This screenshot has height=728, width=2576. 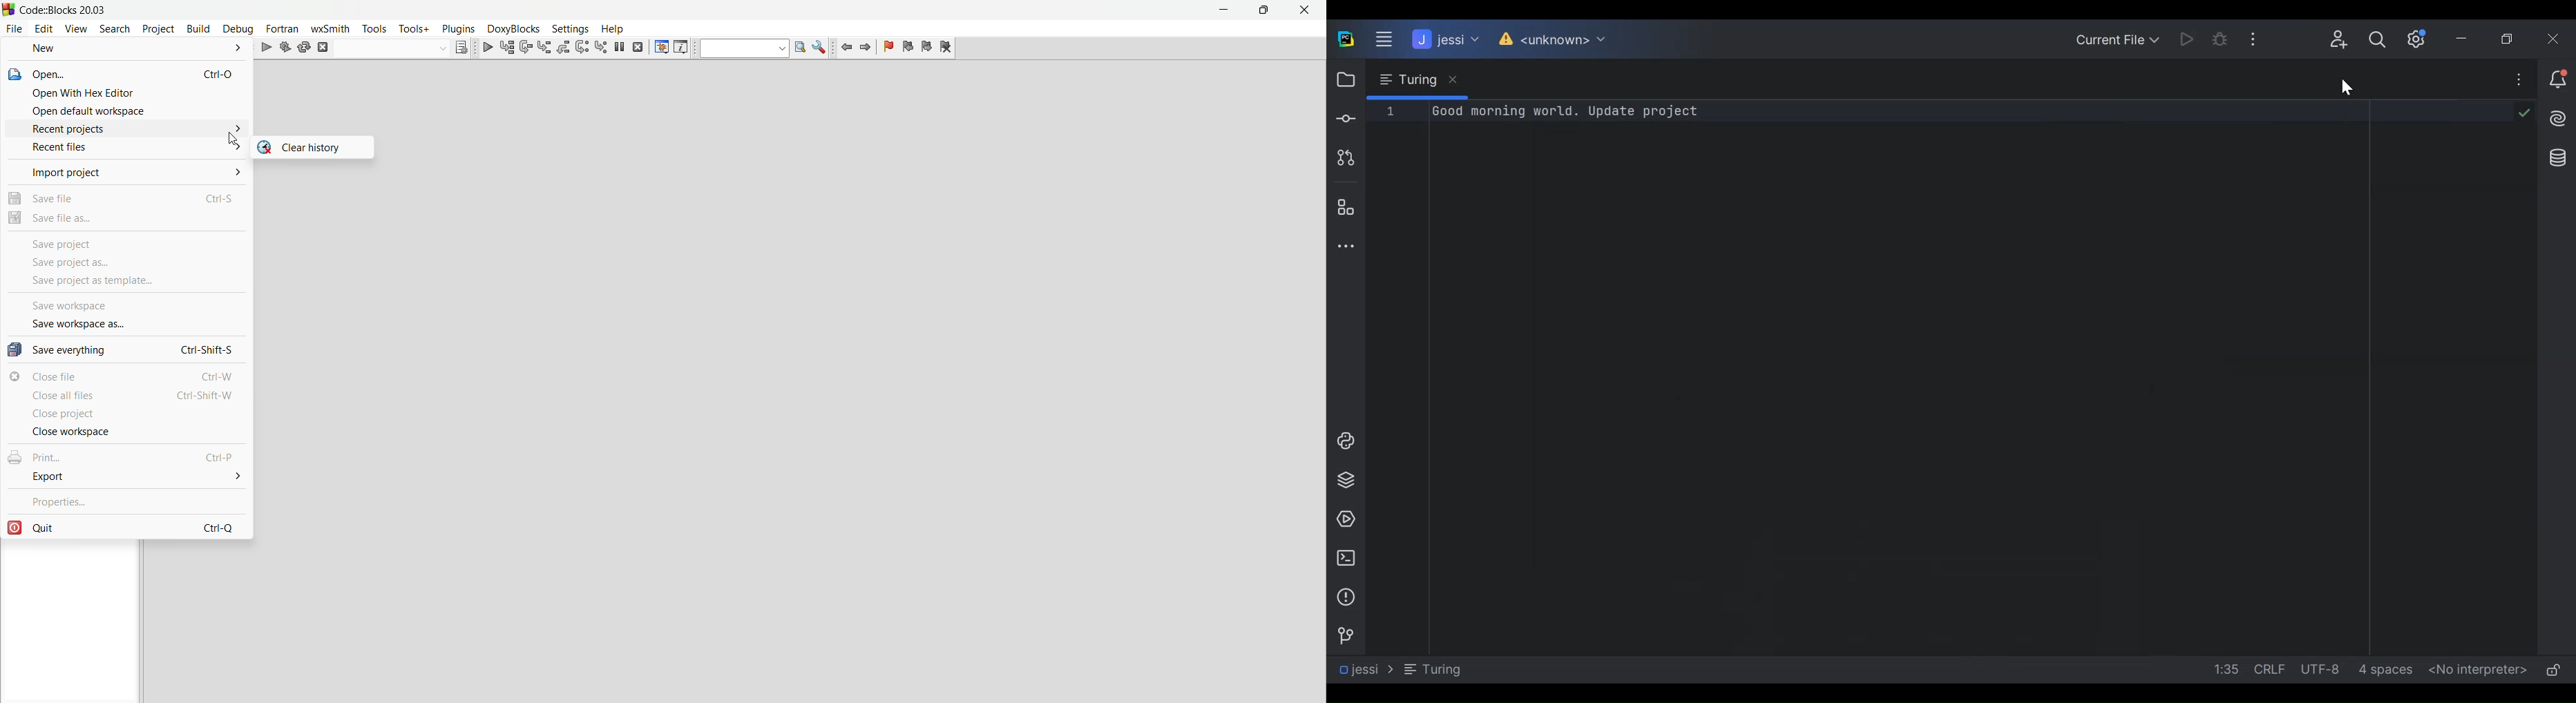 I want to click on next line, so click(x=526, y=48).